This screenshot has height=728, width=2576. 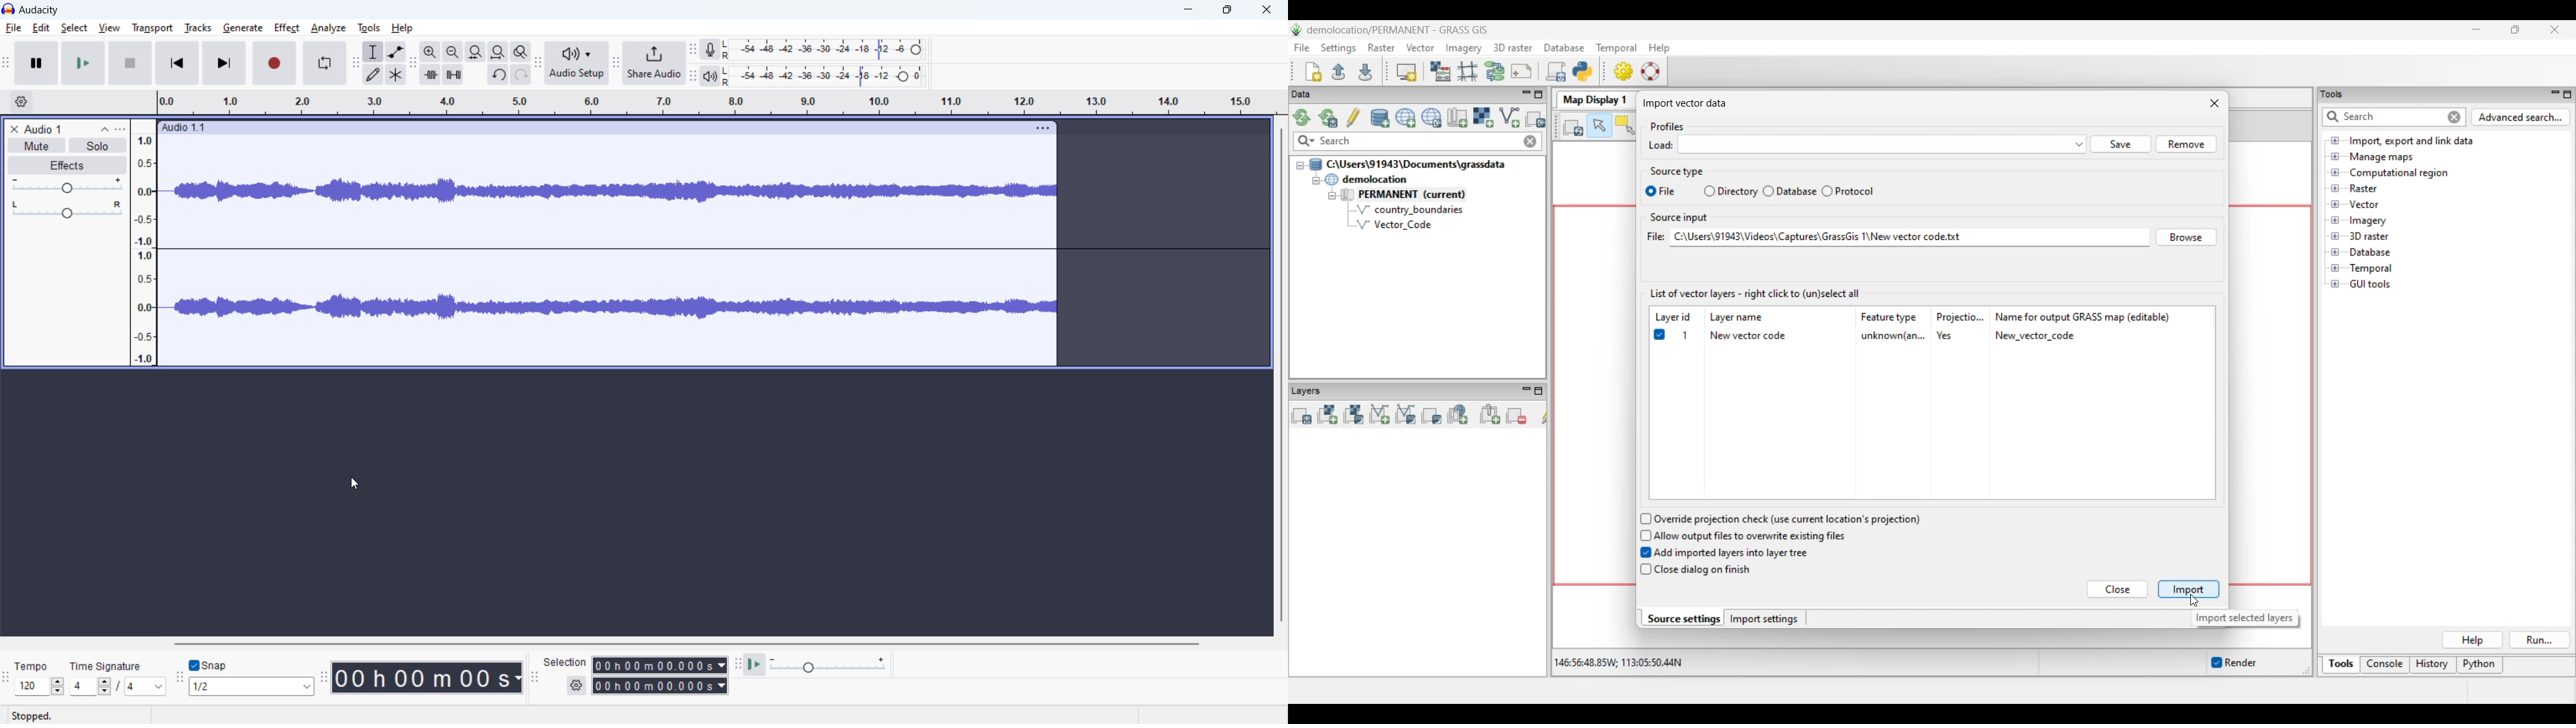 I want to click on audio waveform, so click(x=608, y=251).